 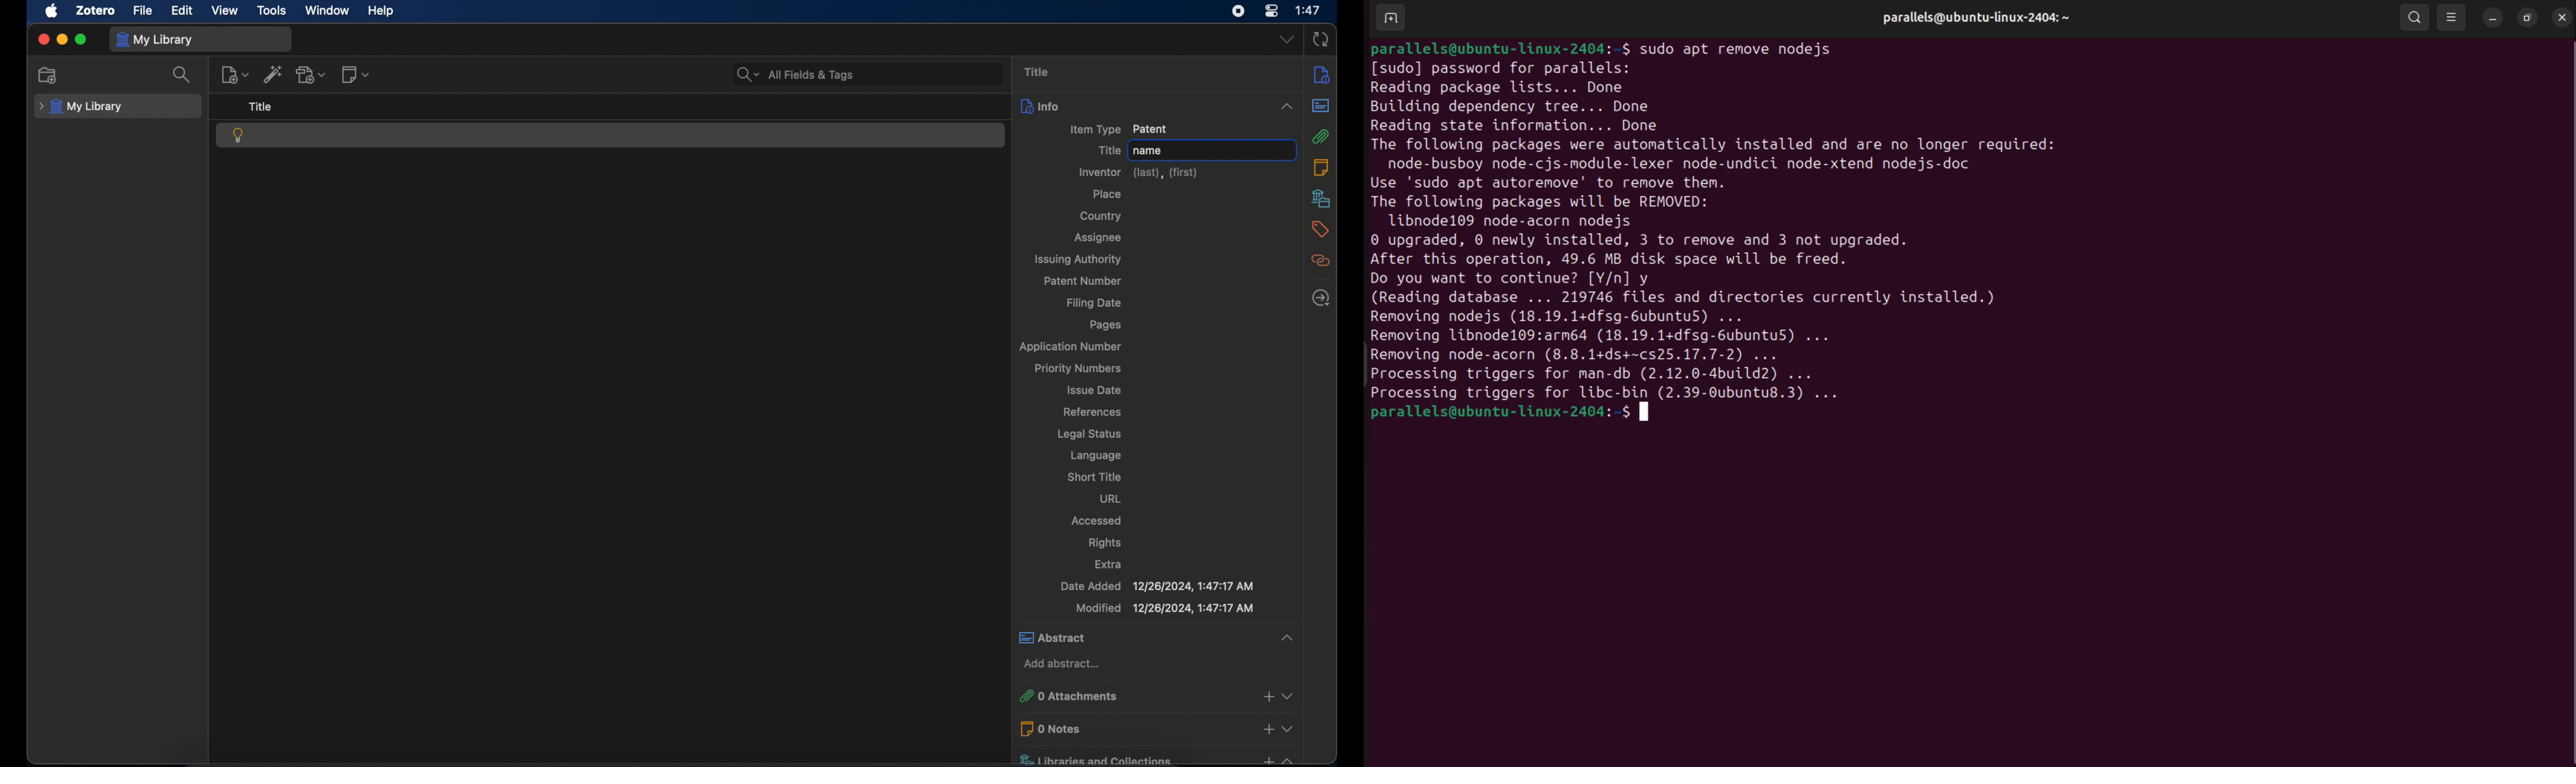 What do you see at coordinates (2451, 18) in the screenshot?
I see `view options` at bounding box center [2451, 18].